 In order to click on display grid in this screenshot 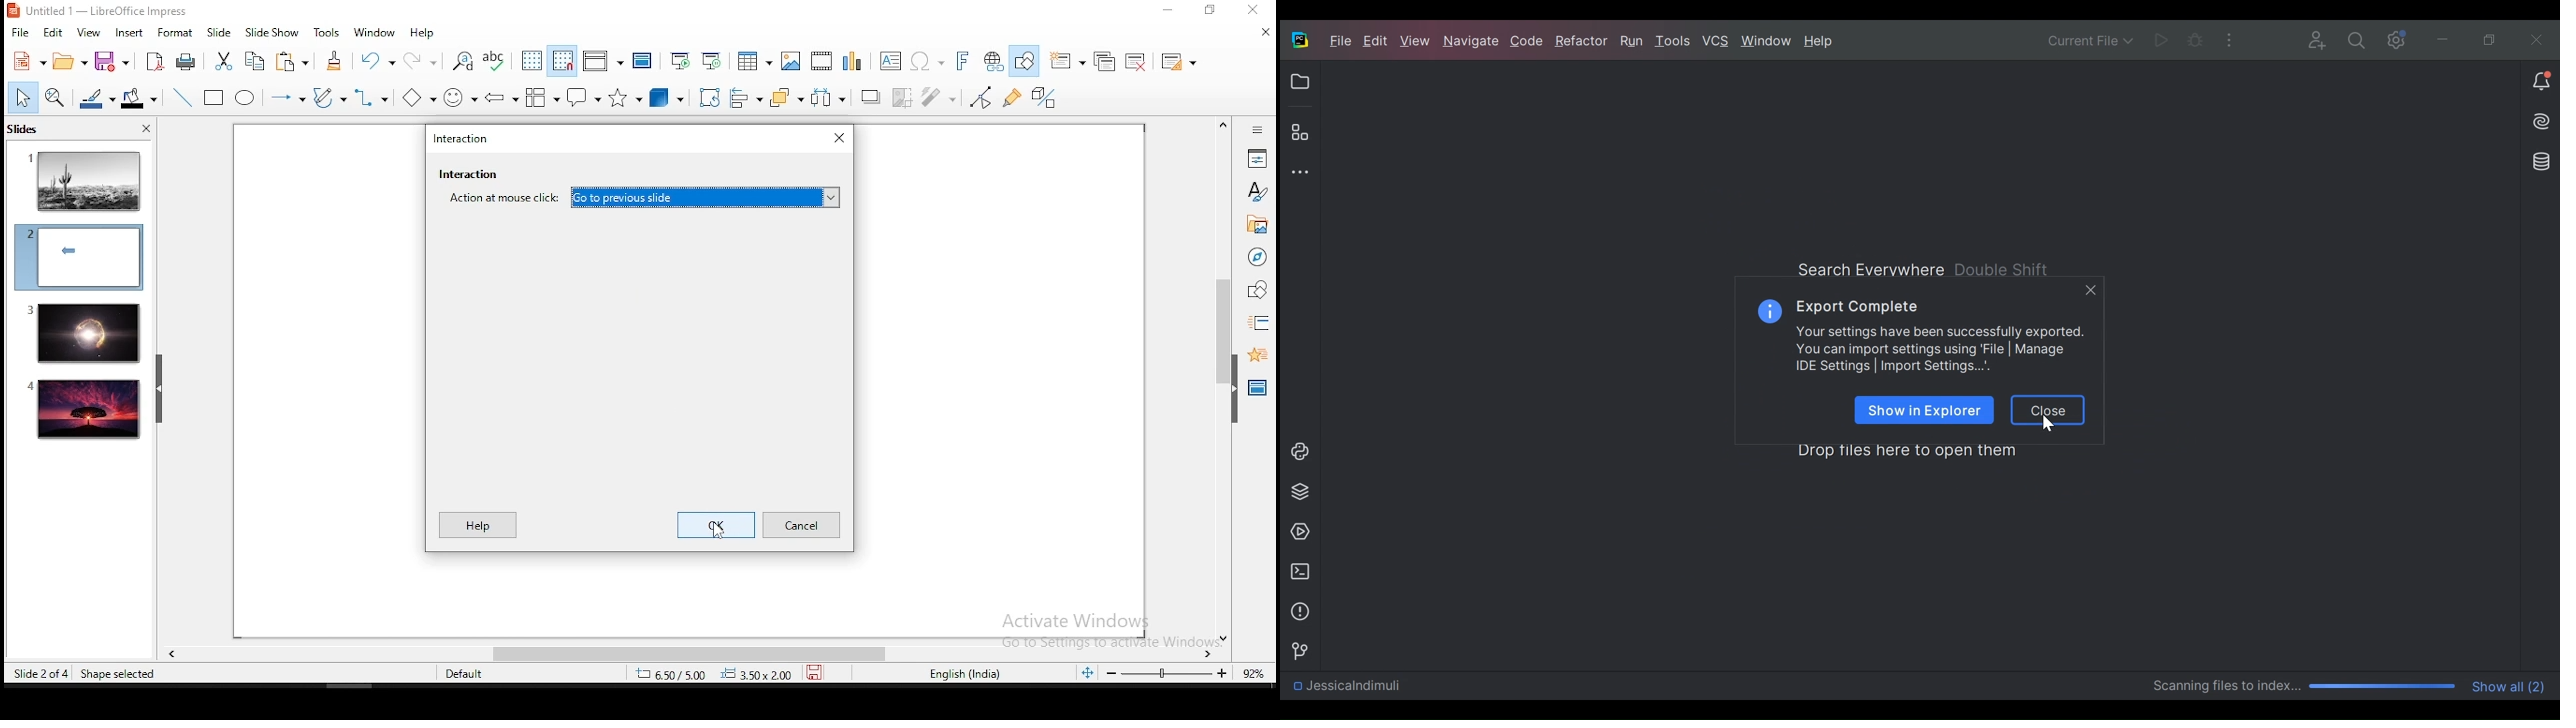, I will do `click(531, 60)`.